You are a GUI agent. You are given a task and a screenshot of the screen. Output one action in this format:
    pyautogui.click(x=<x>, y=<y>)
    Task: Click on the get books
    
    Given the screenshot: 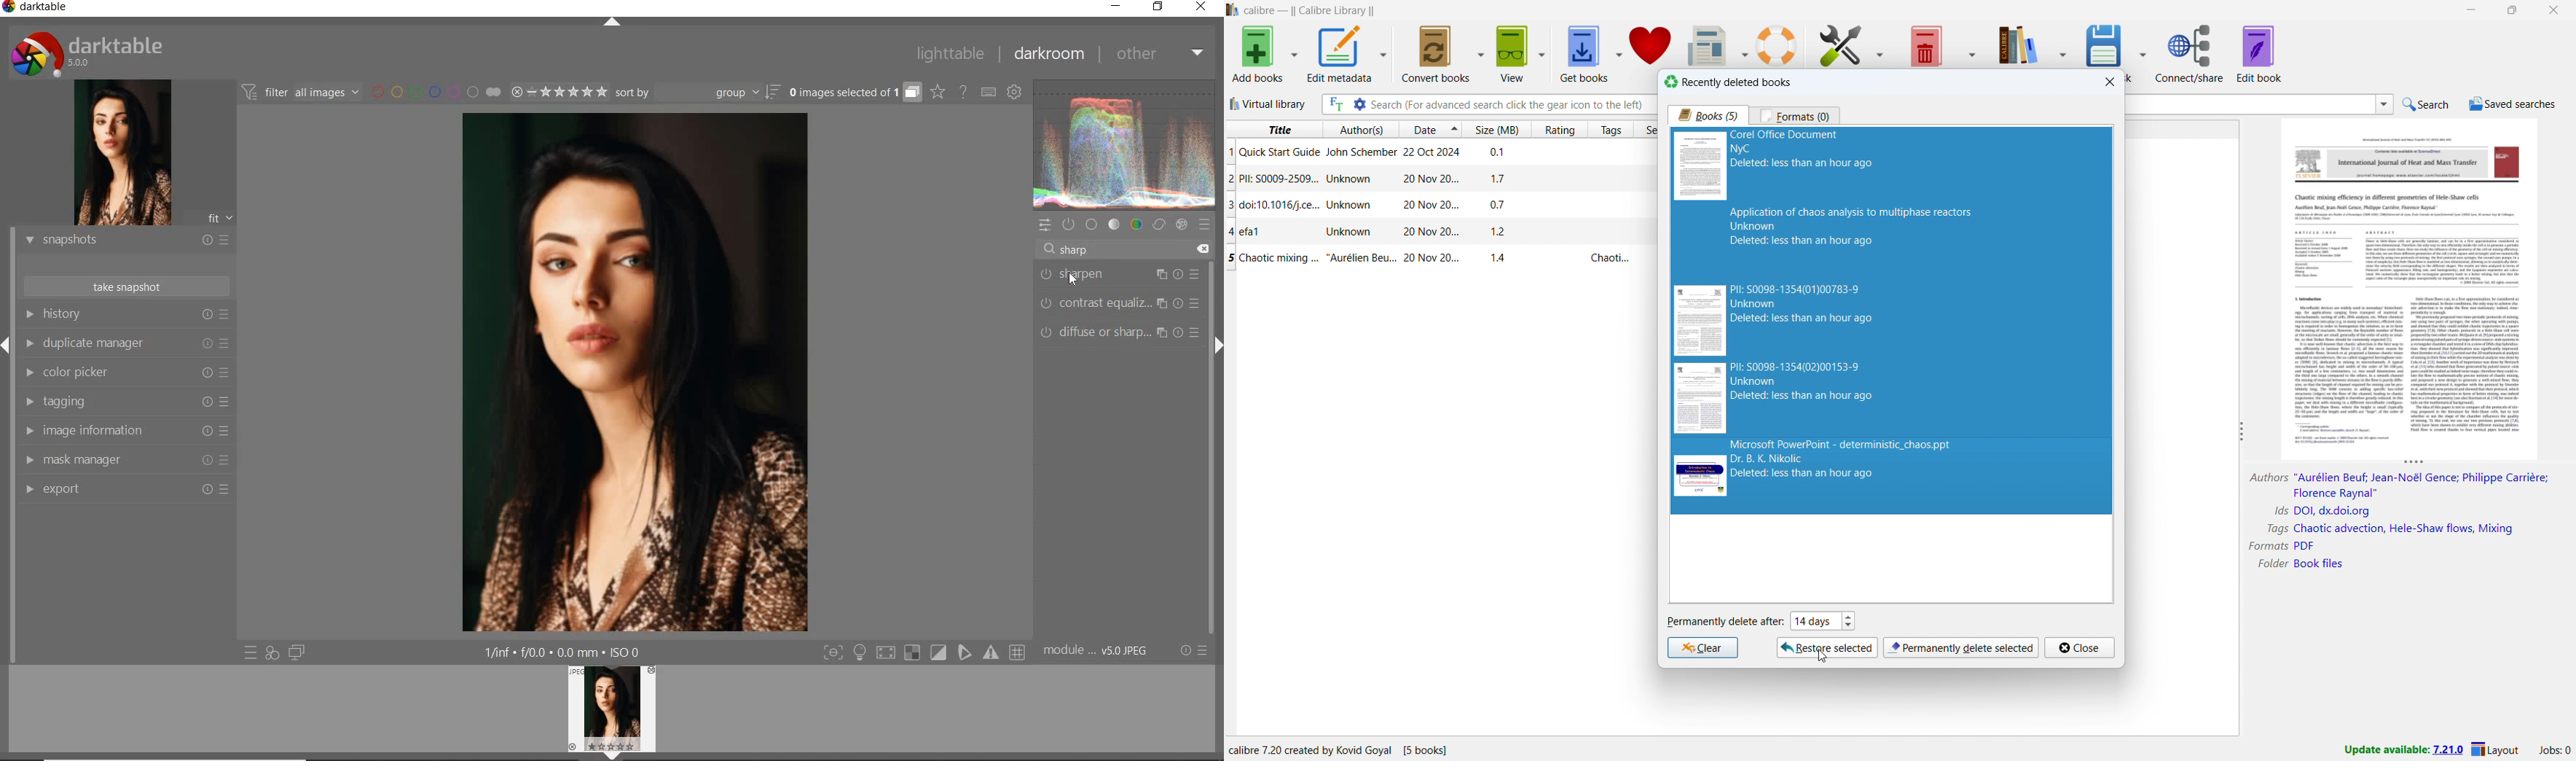 What is the action you would take?
    pyautogui.click(x=1584, y=54)
    